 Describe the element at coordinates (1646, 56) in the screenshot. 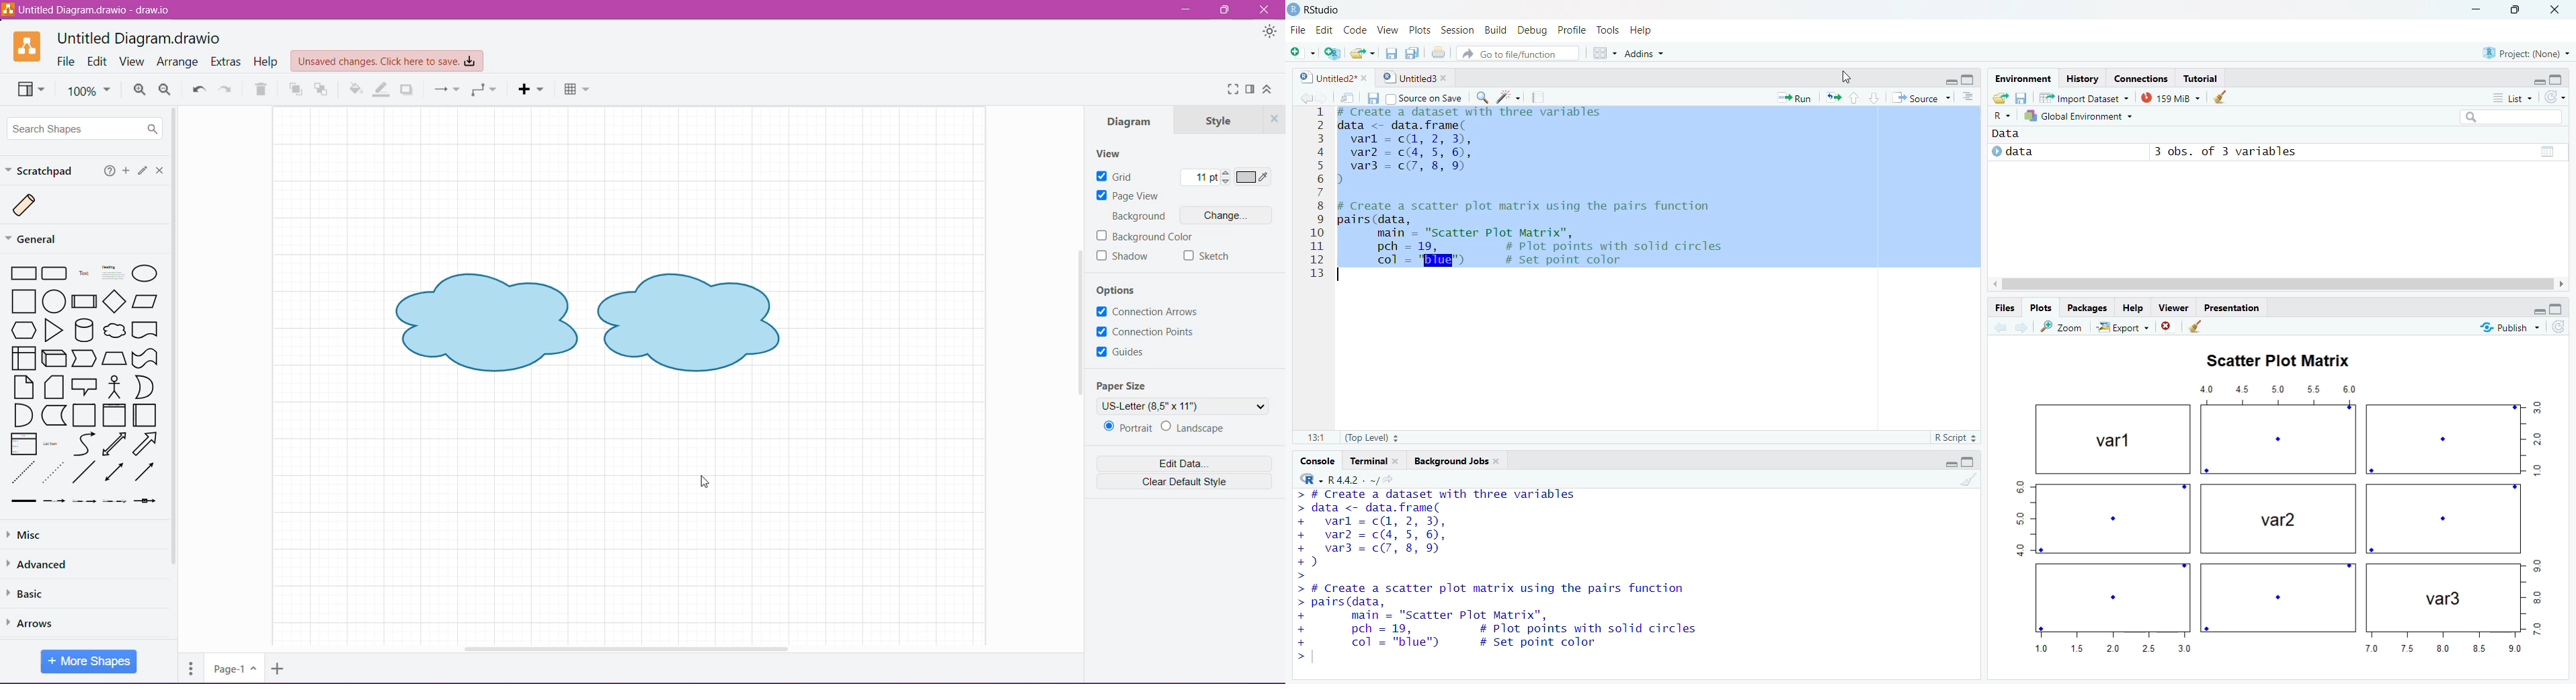

I see `Addins ~` at that location.